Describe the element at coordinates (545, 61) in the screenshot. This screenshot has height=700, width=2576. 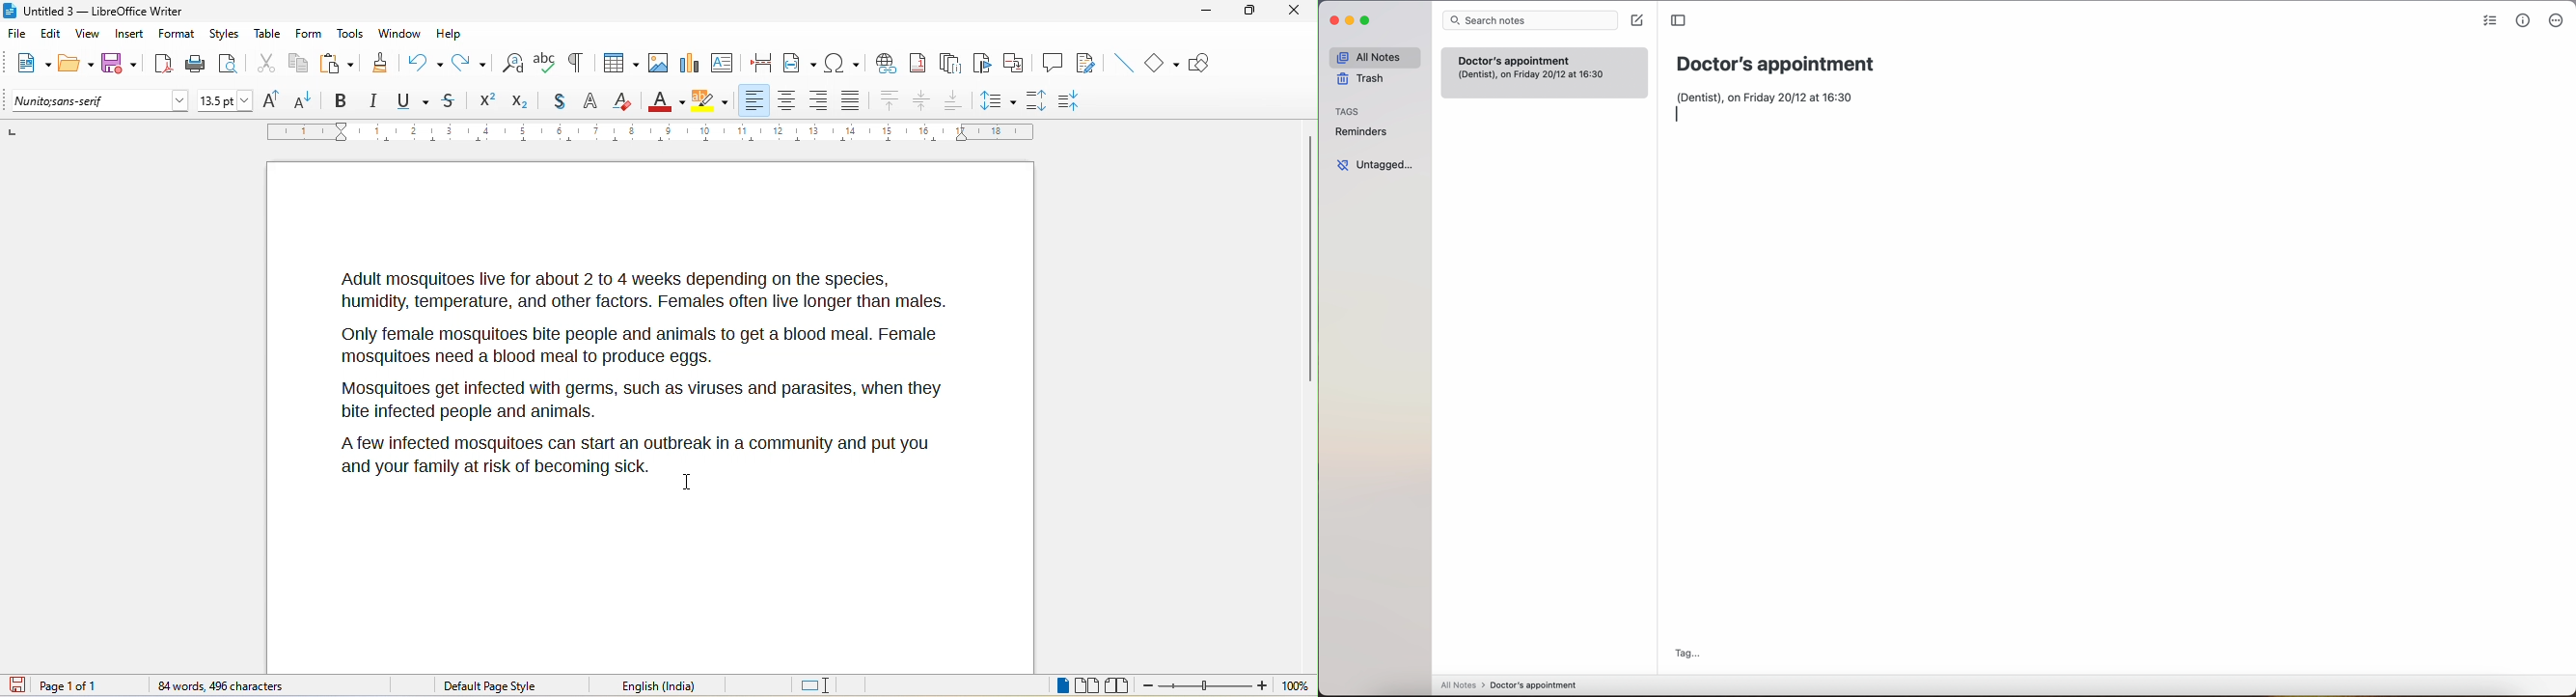
I see `spelling` at that location.